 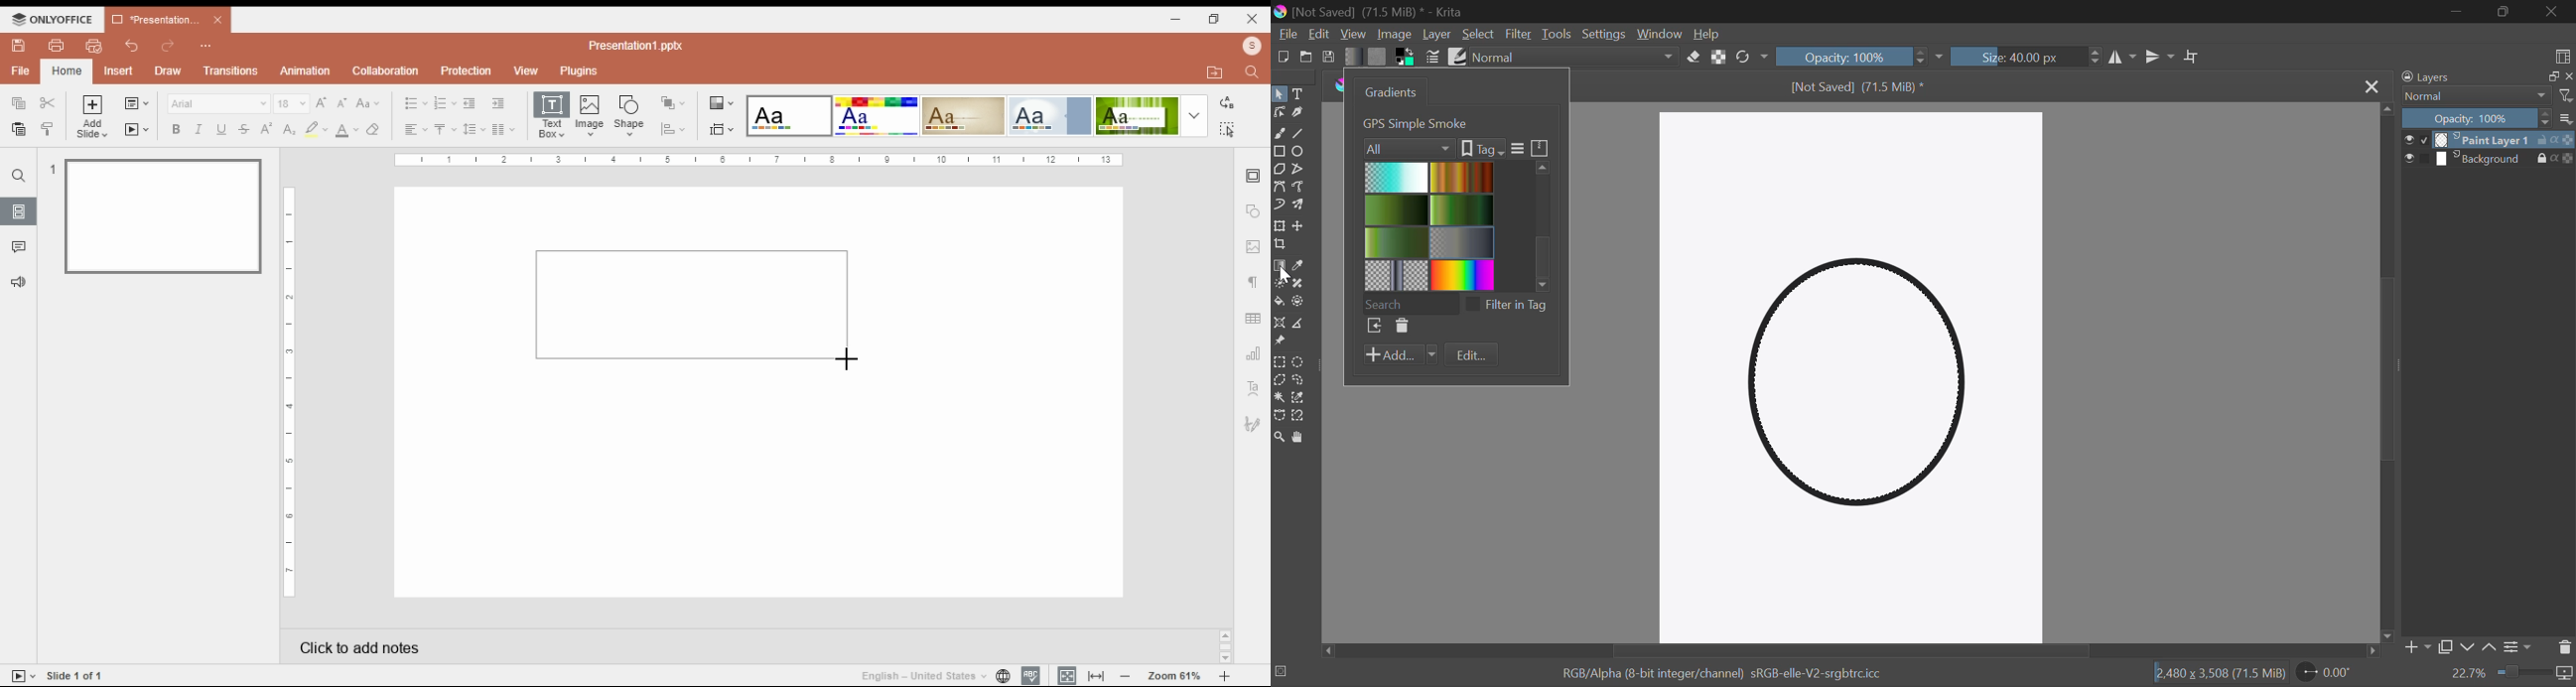 What do you see at coordinates (1279, 114) in the screenshot?
I see `Edit Shapes` at bounding box center [1279, 114].